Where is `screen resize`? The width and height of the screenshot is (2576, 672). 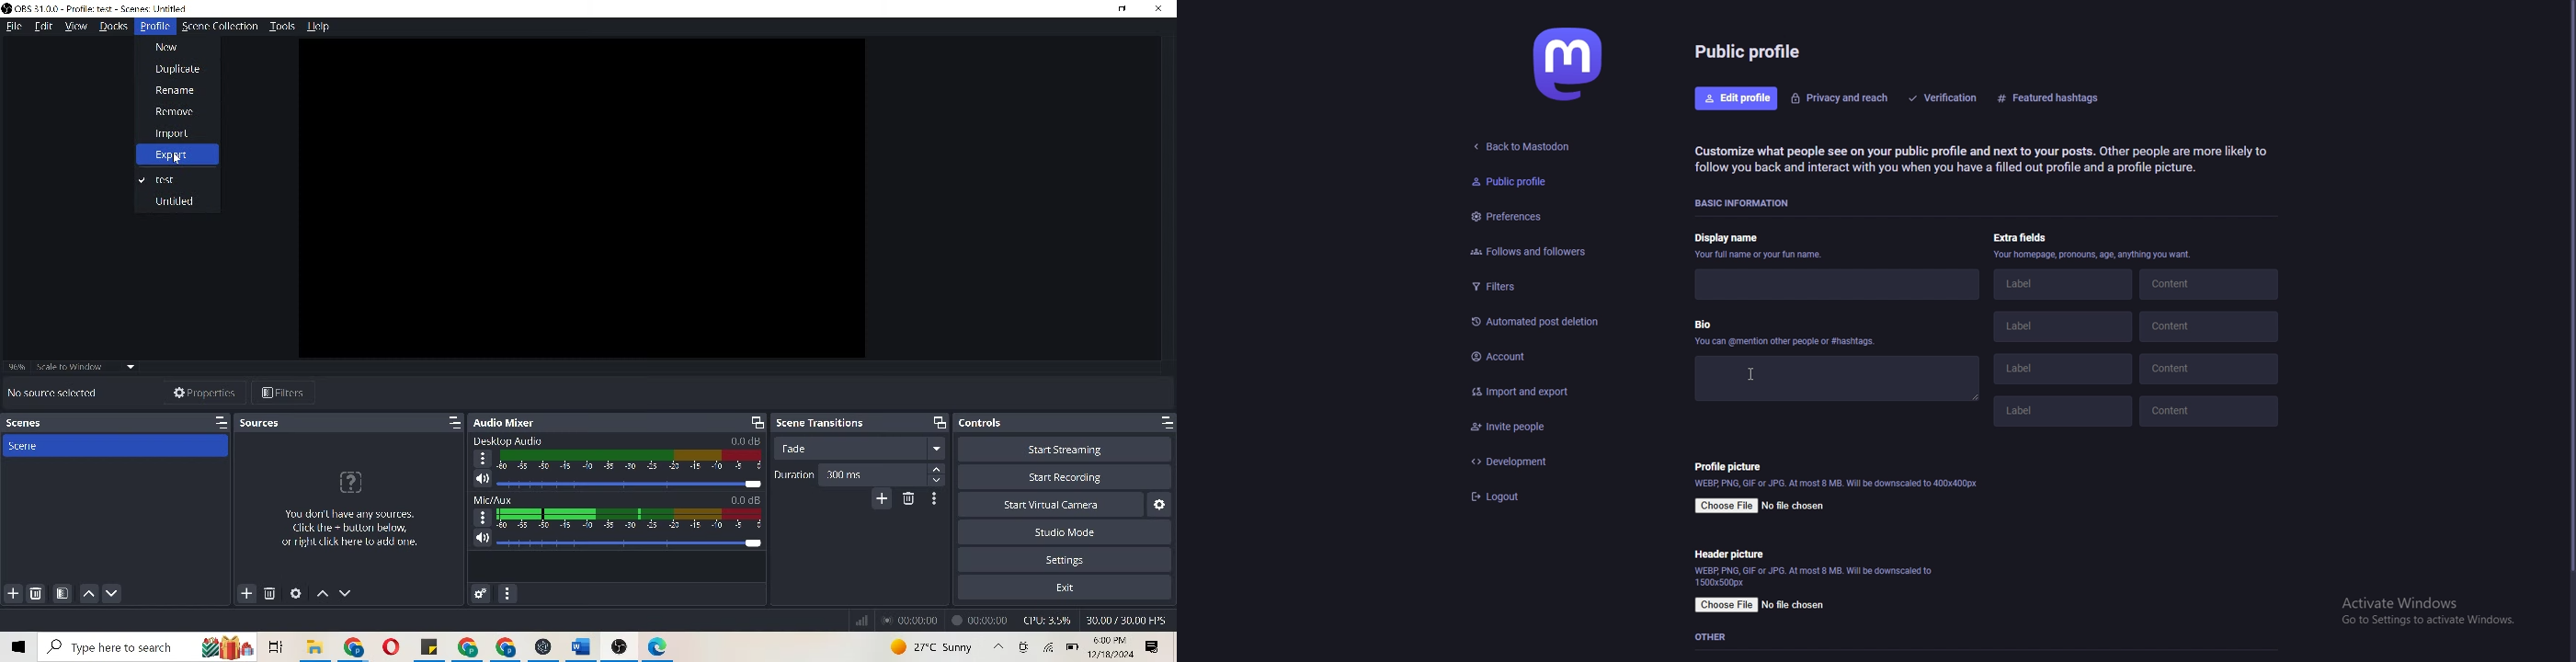 screen resize is located at coordinates (751, 422).